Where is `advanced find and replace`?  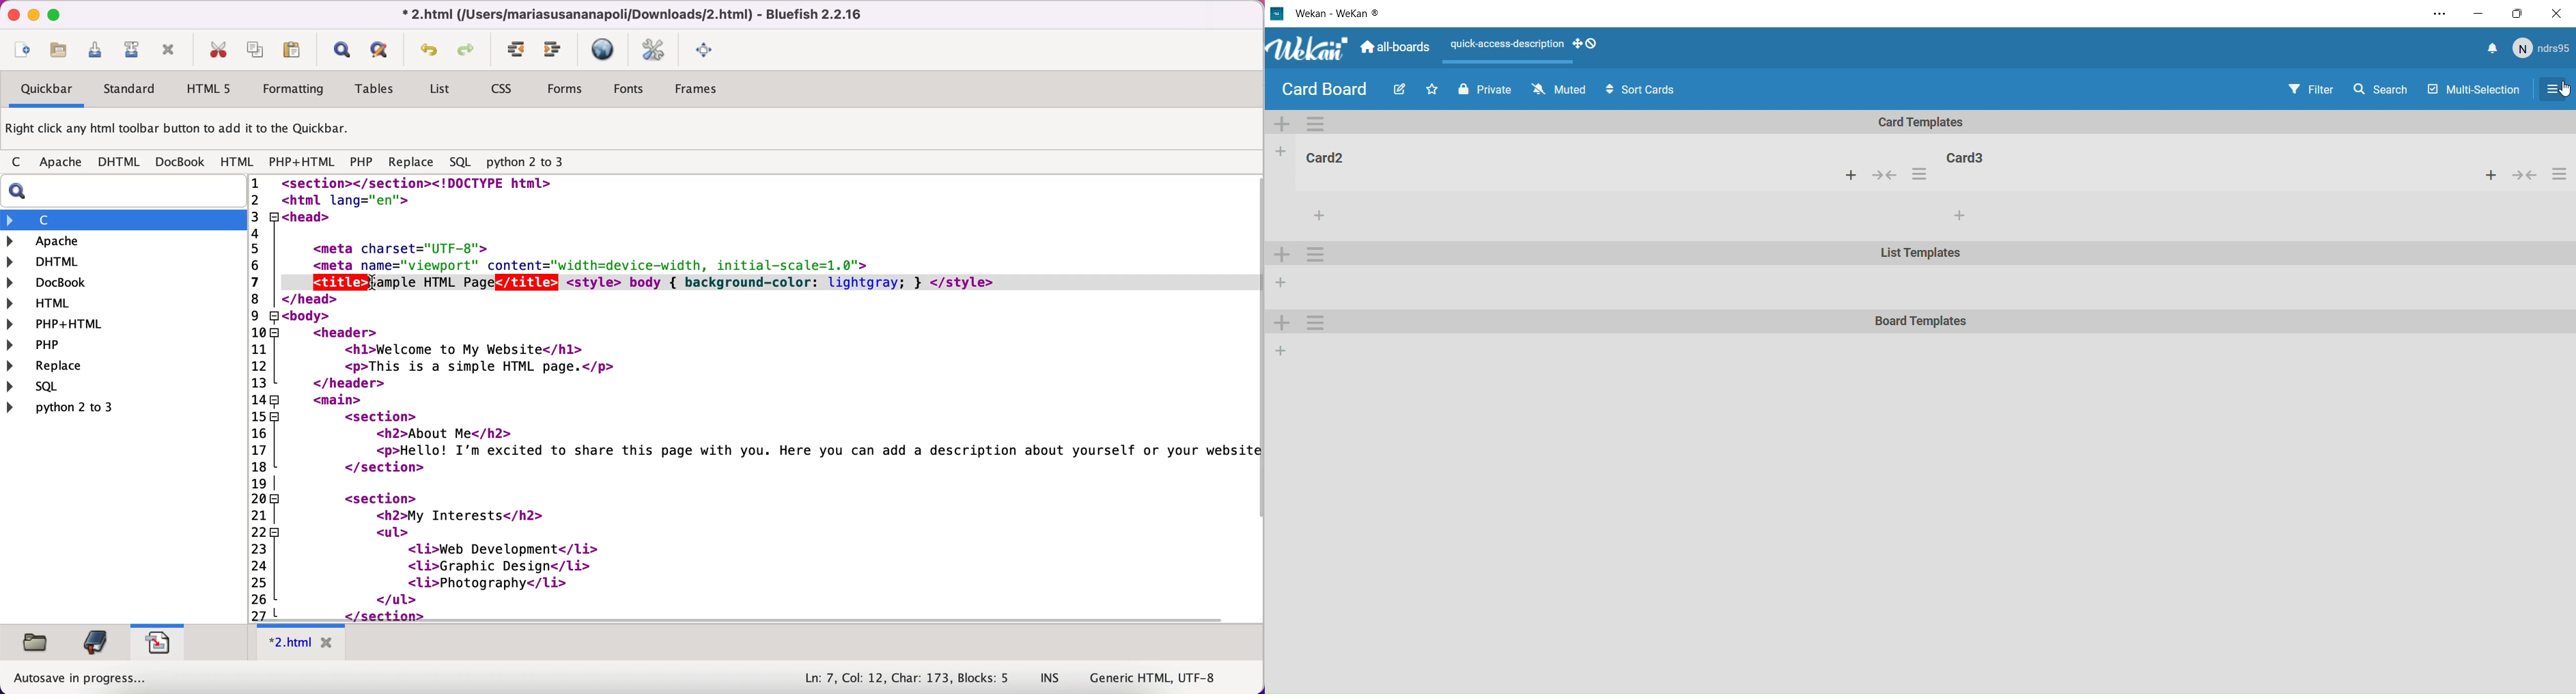
advanced find and replace is located at coordinates (382, 49).